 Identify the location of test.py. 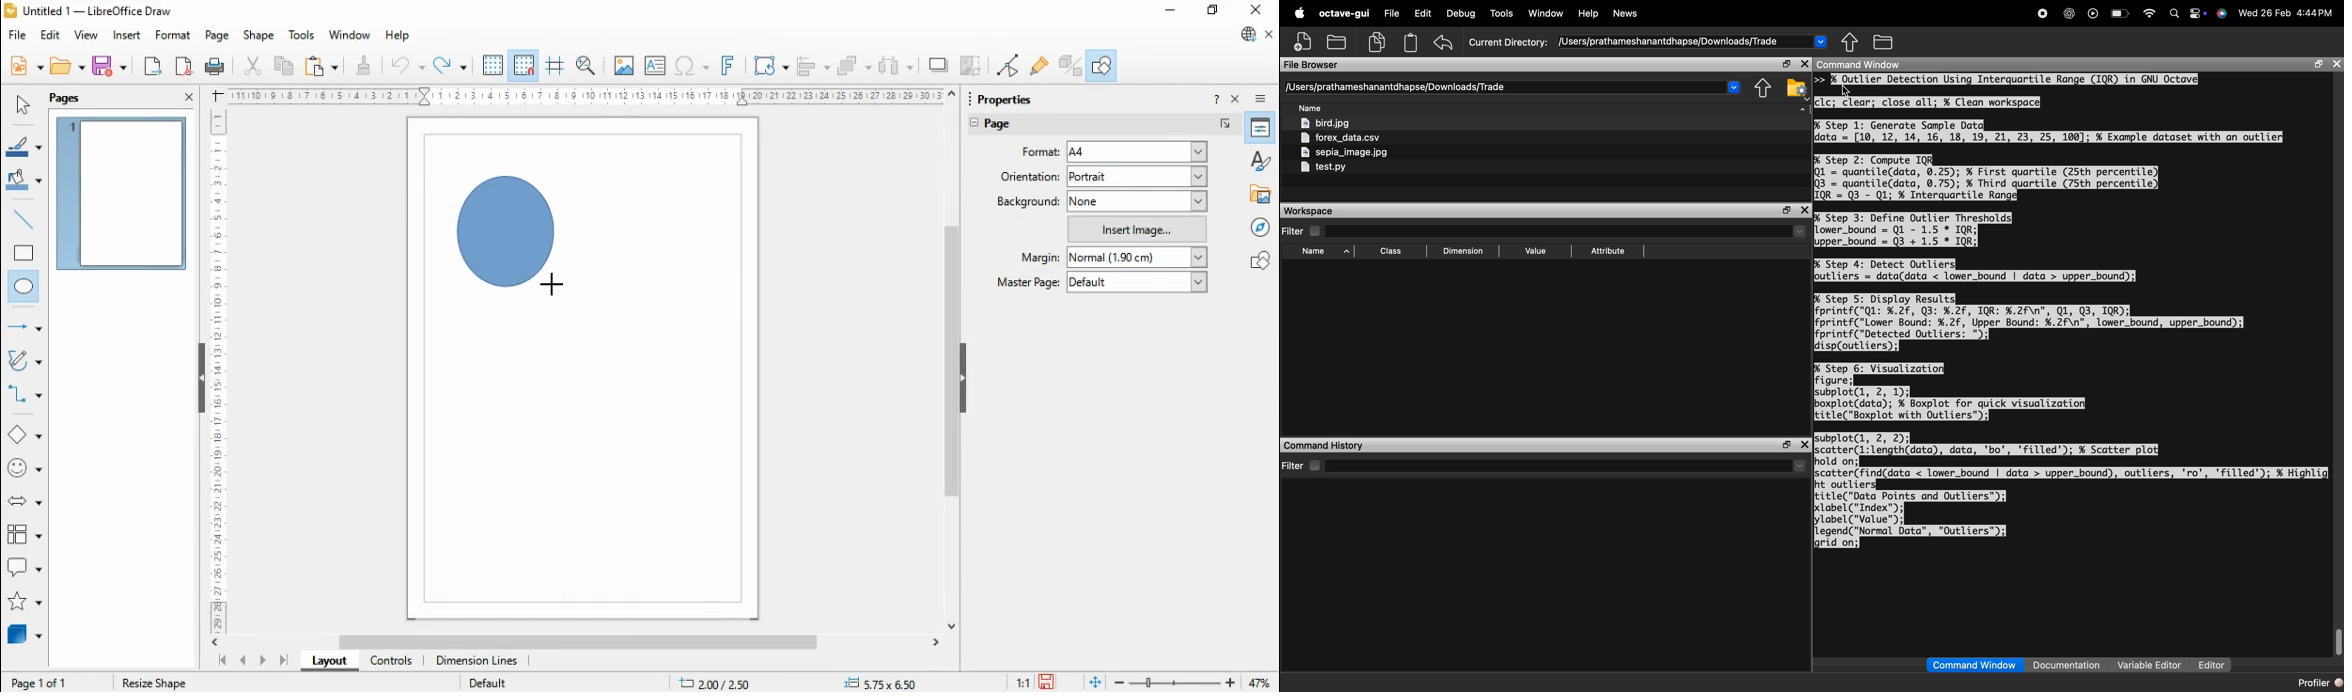
(1323, 167).